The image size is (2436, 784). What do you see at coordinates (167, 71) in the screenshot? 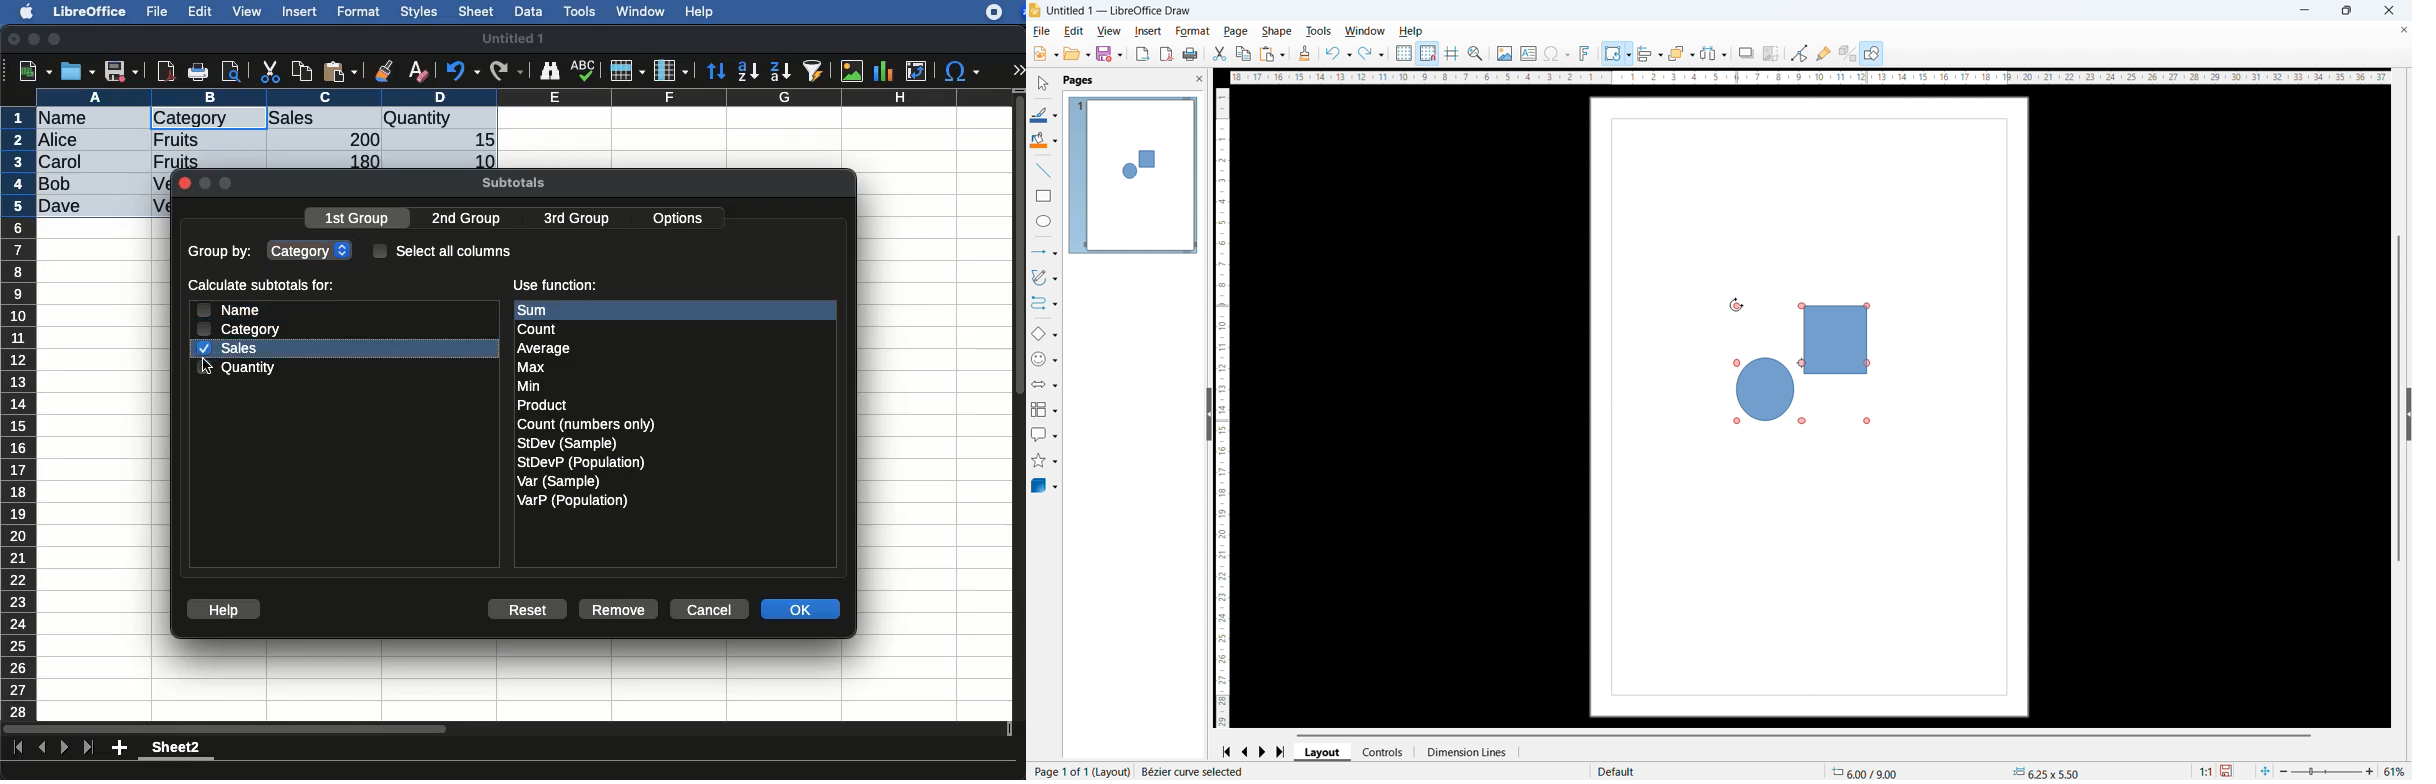
I see `pdf preview` at bounding box center [167, 71].